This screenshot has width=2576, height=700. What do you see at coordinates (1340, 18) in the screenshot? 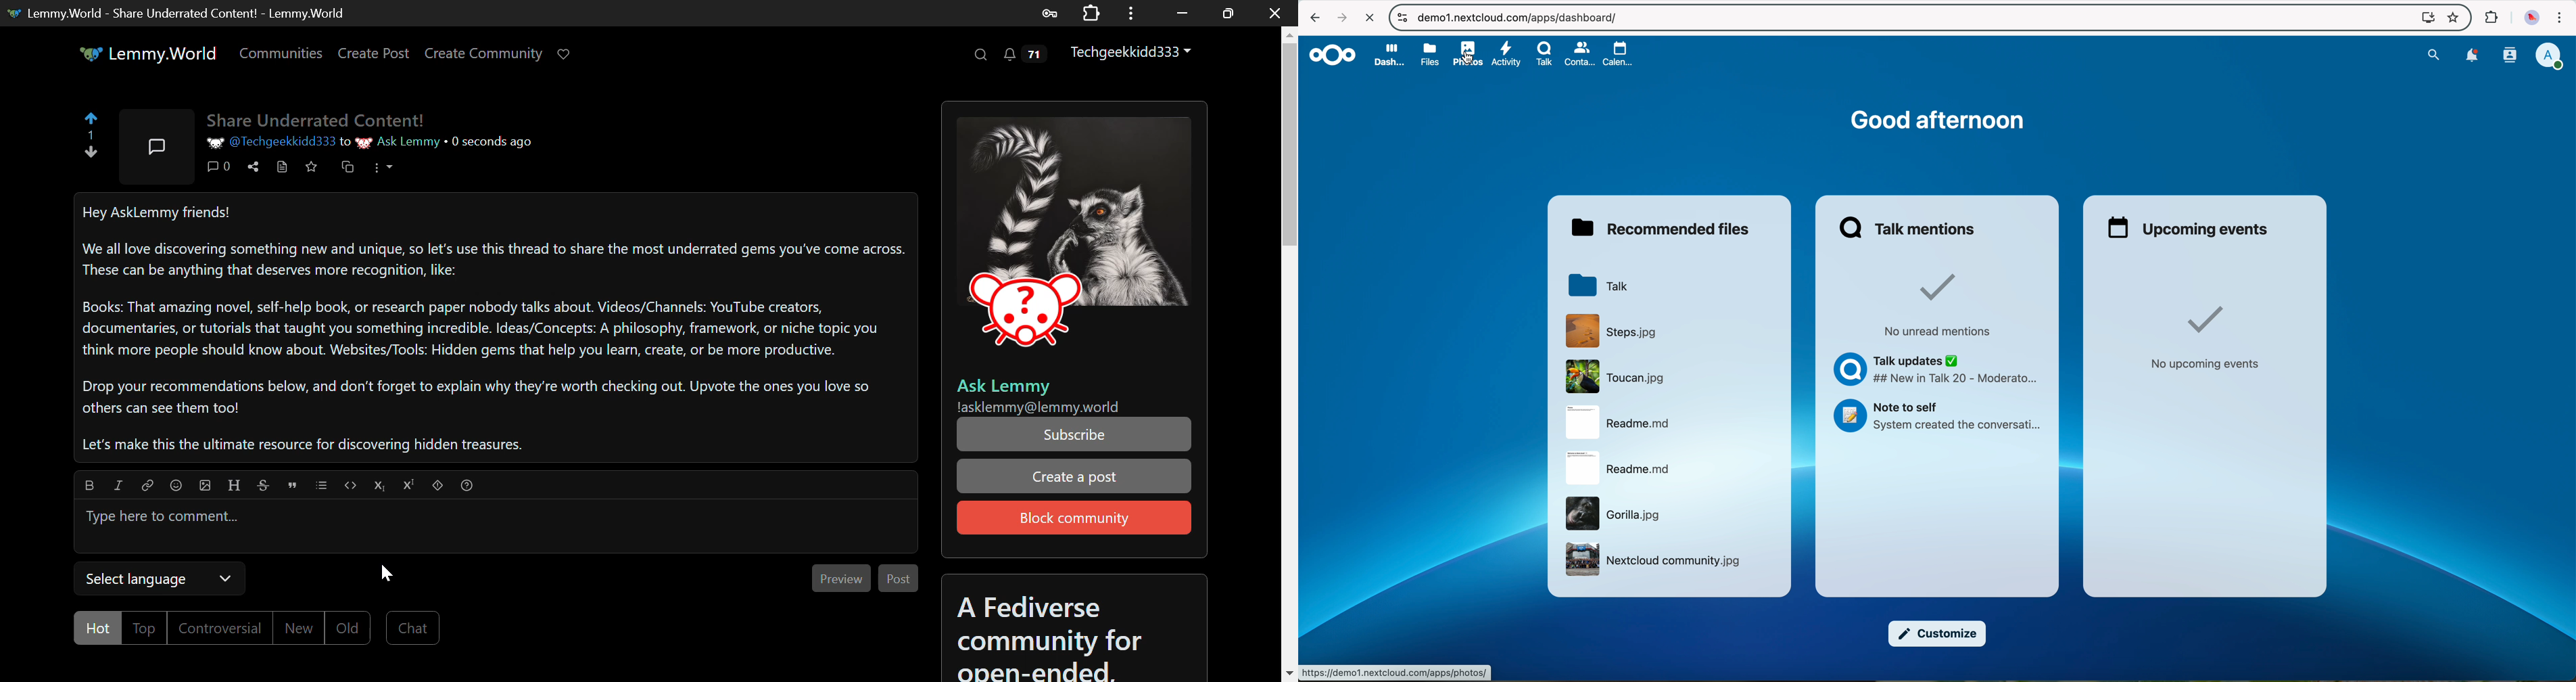
I see `navigate foward` at bounding box center [1340, 18].